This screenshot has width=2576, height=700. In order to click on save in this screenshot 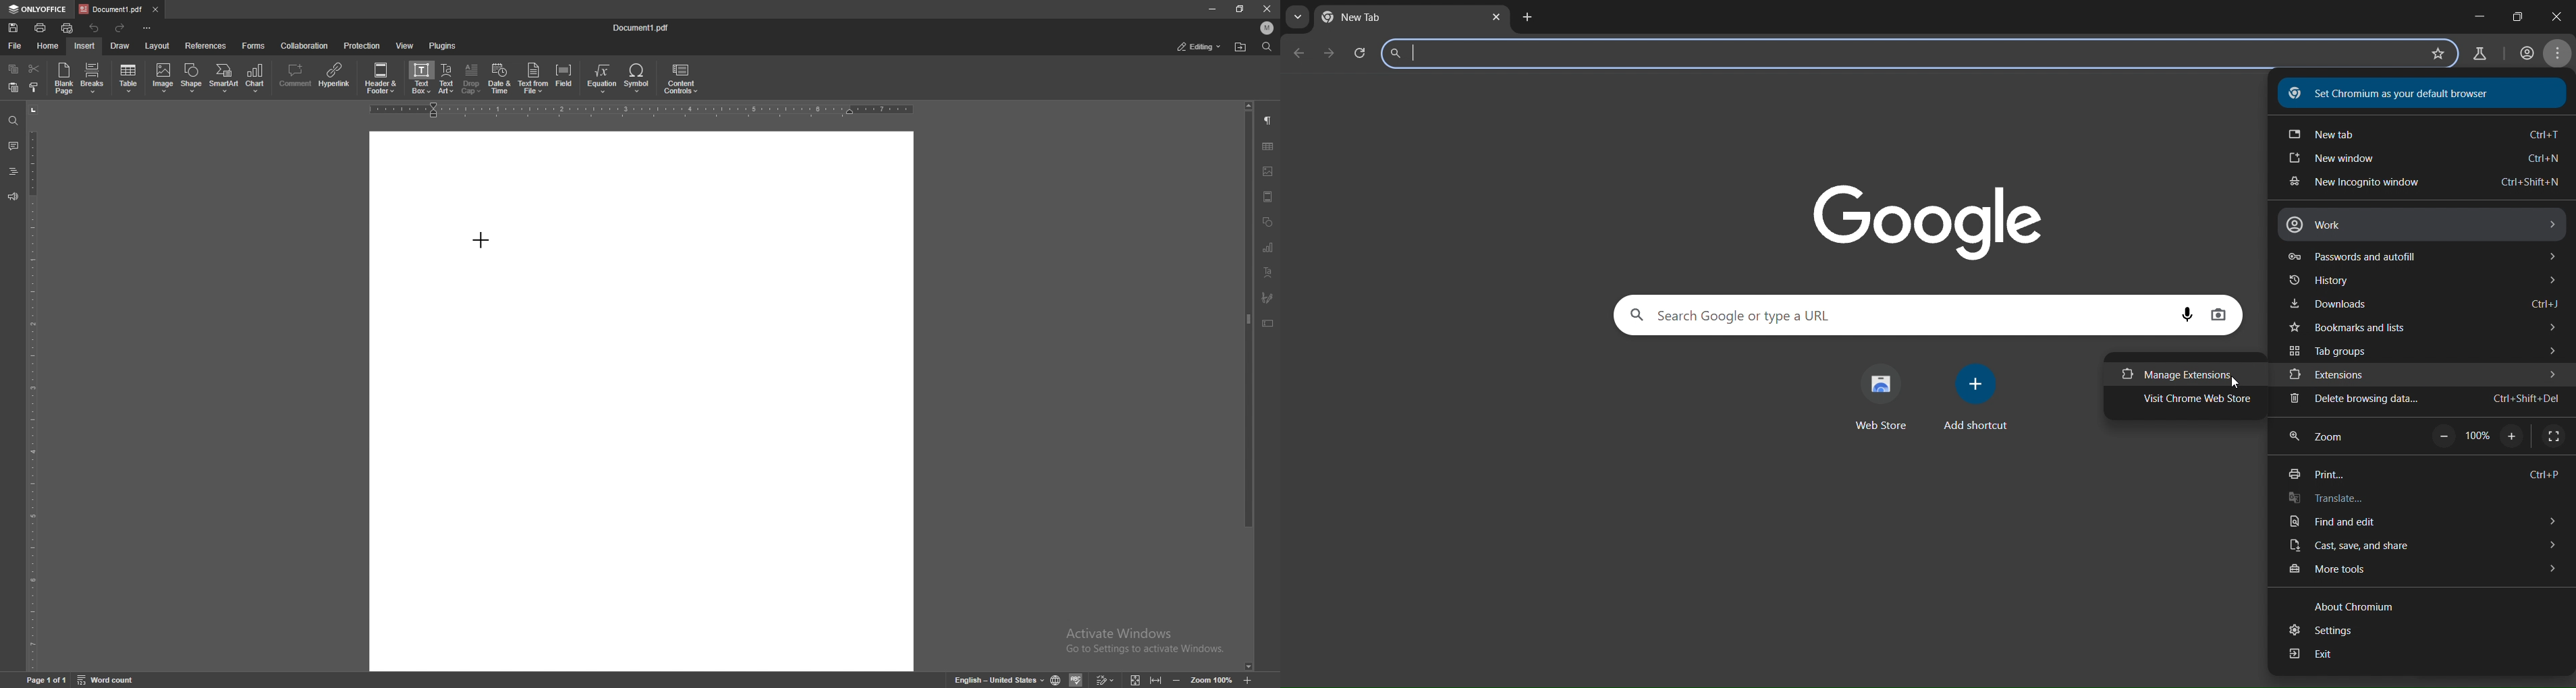, I will do `click(13, 28)`.